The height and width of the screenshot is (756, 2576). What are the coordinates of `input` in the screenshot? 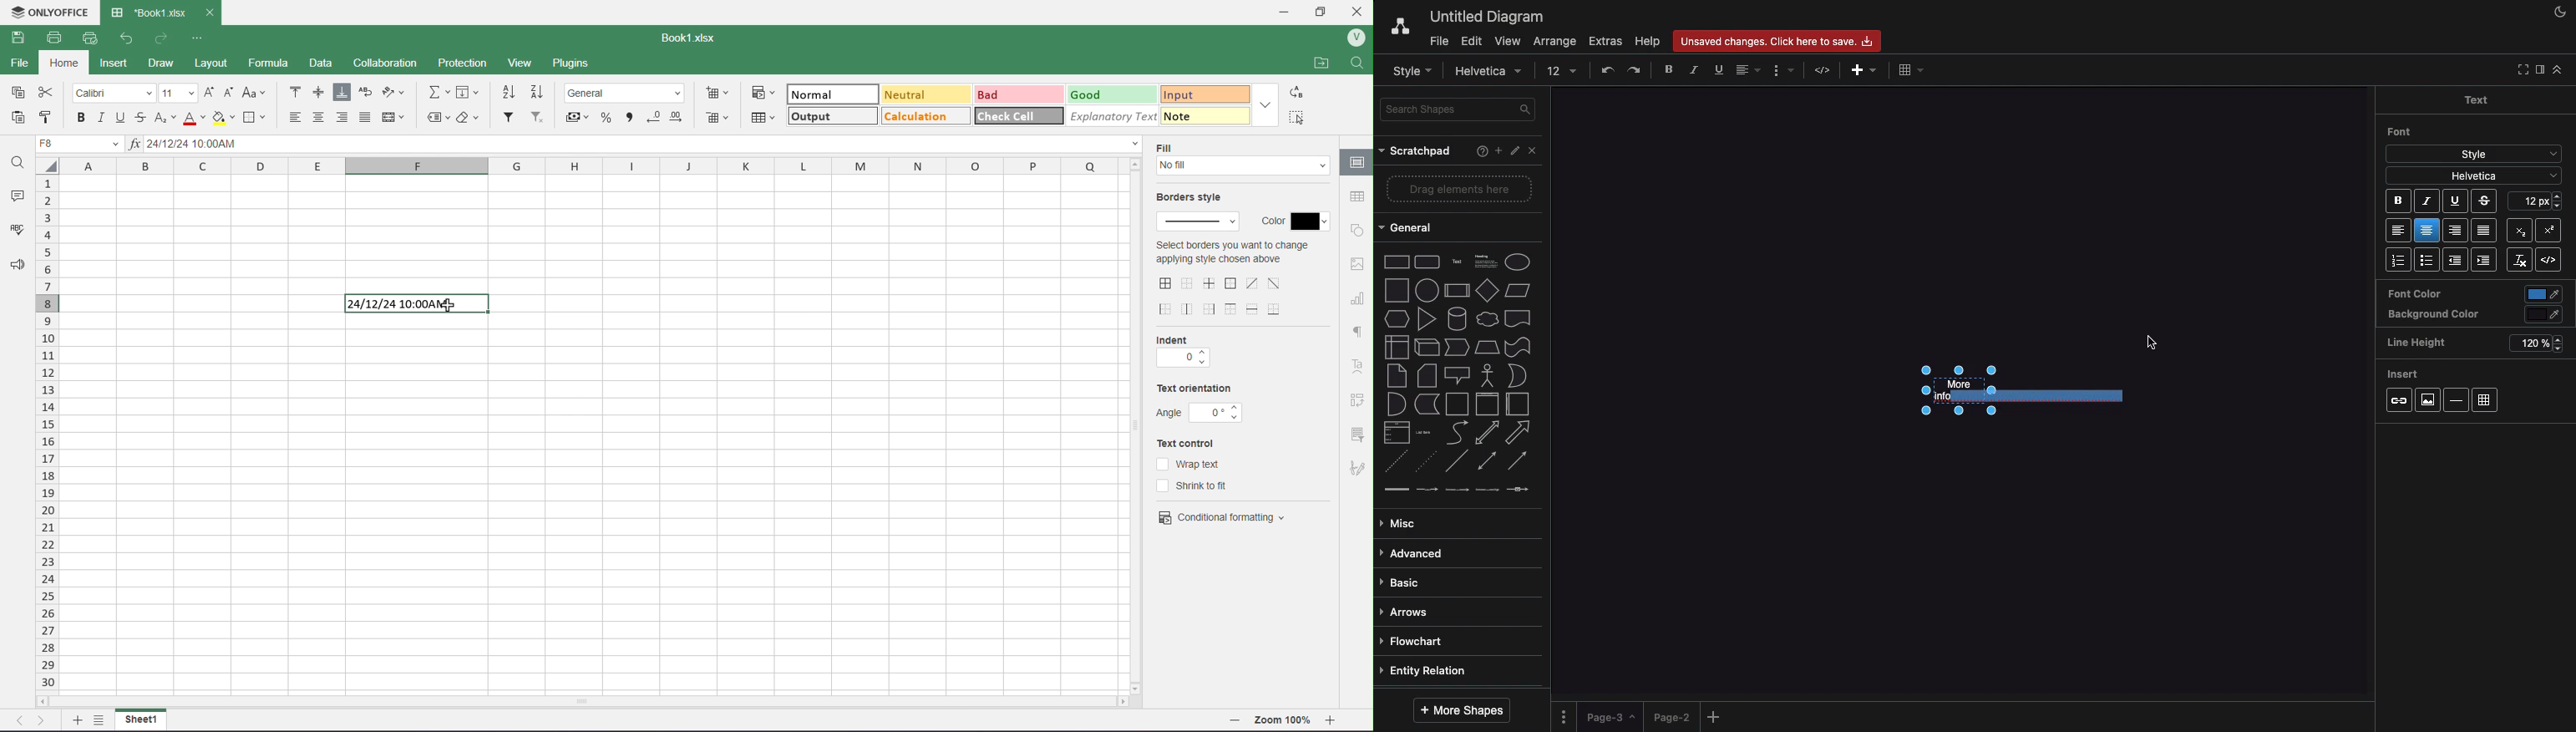 It's located at (1188, 92).